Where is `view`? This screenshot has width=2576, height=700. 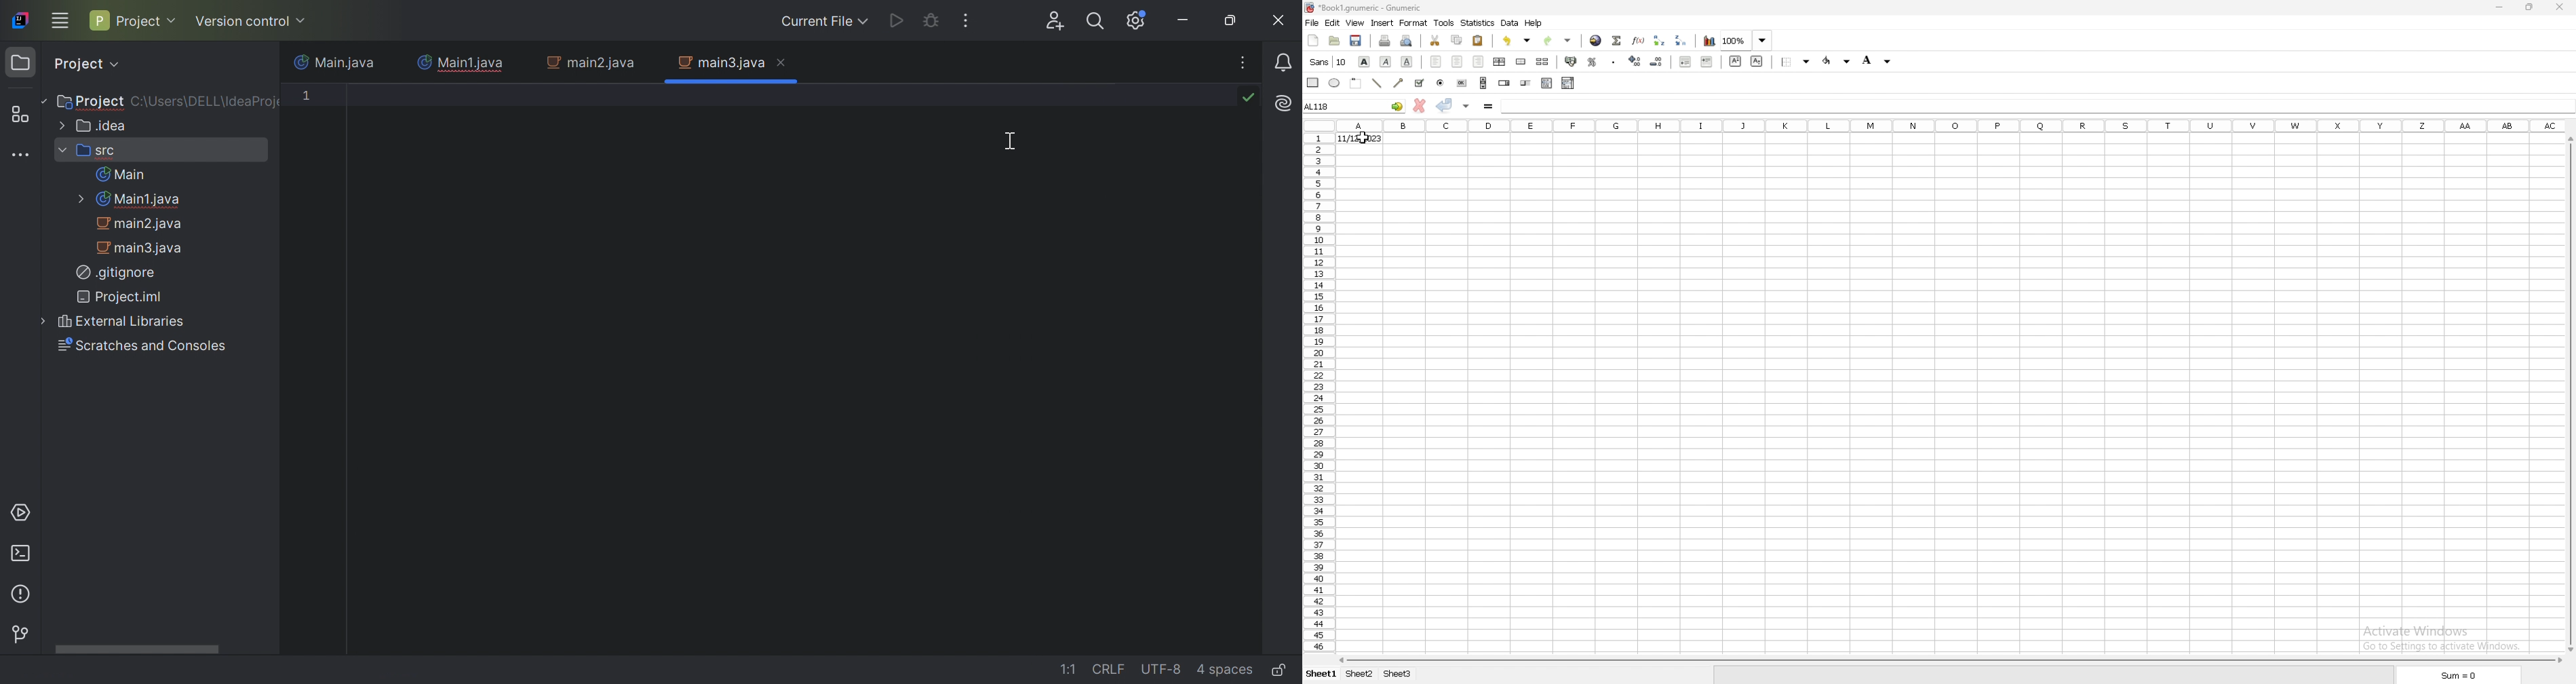
view is located at coordinates (1354, 23).